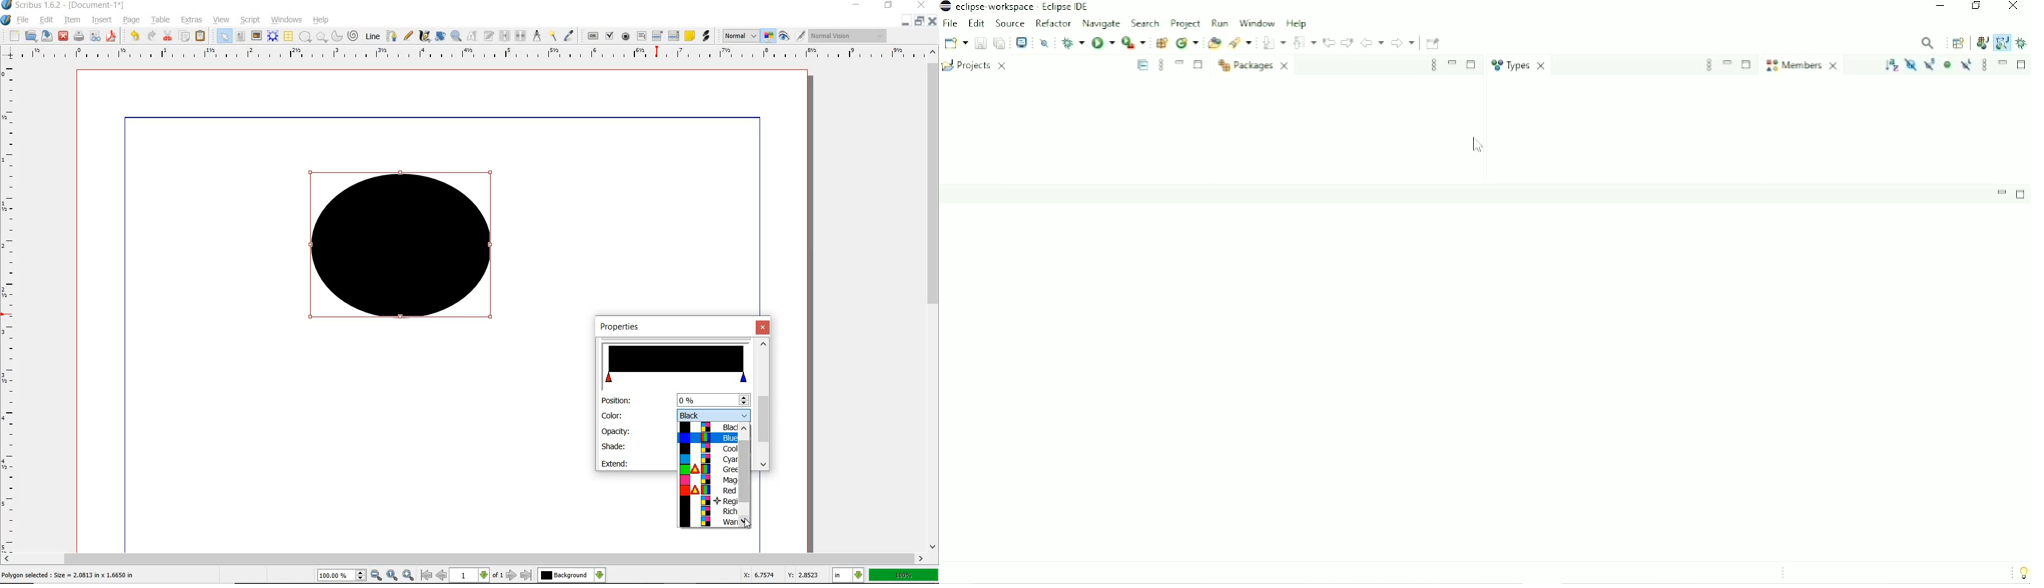 This screenshot has width=2044, height=588. I want to click on Debug, so click(1072, 42).